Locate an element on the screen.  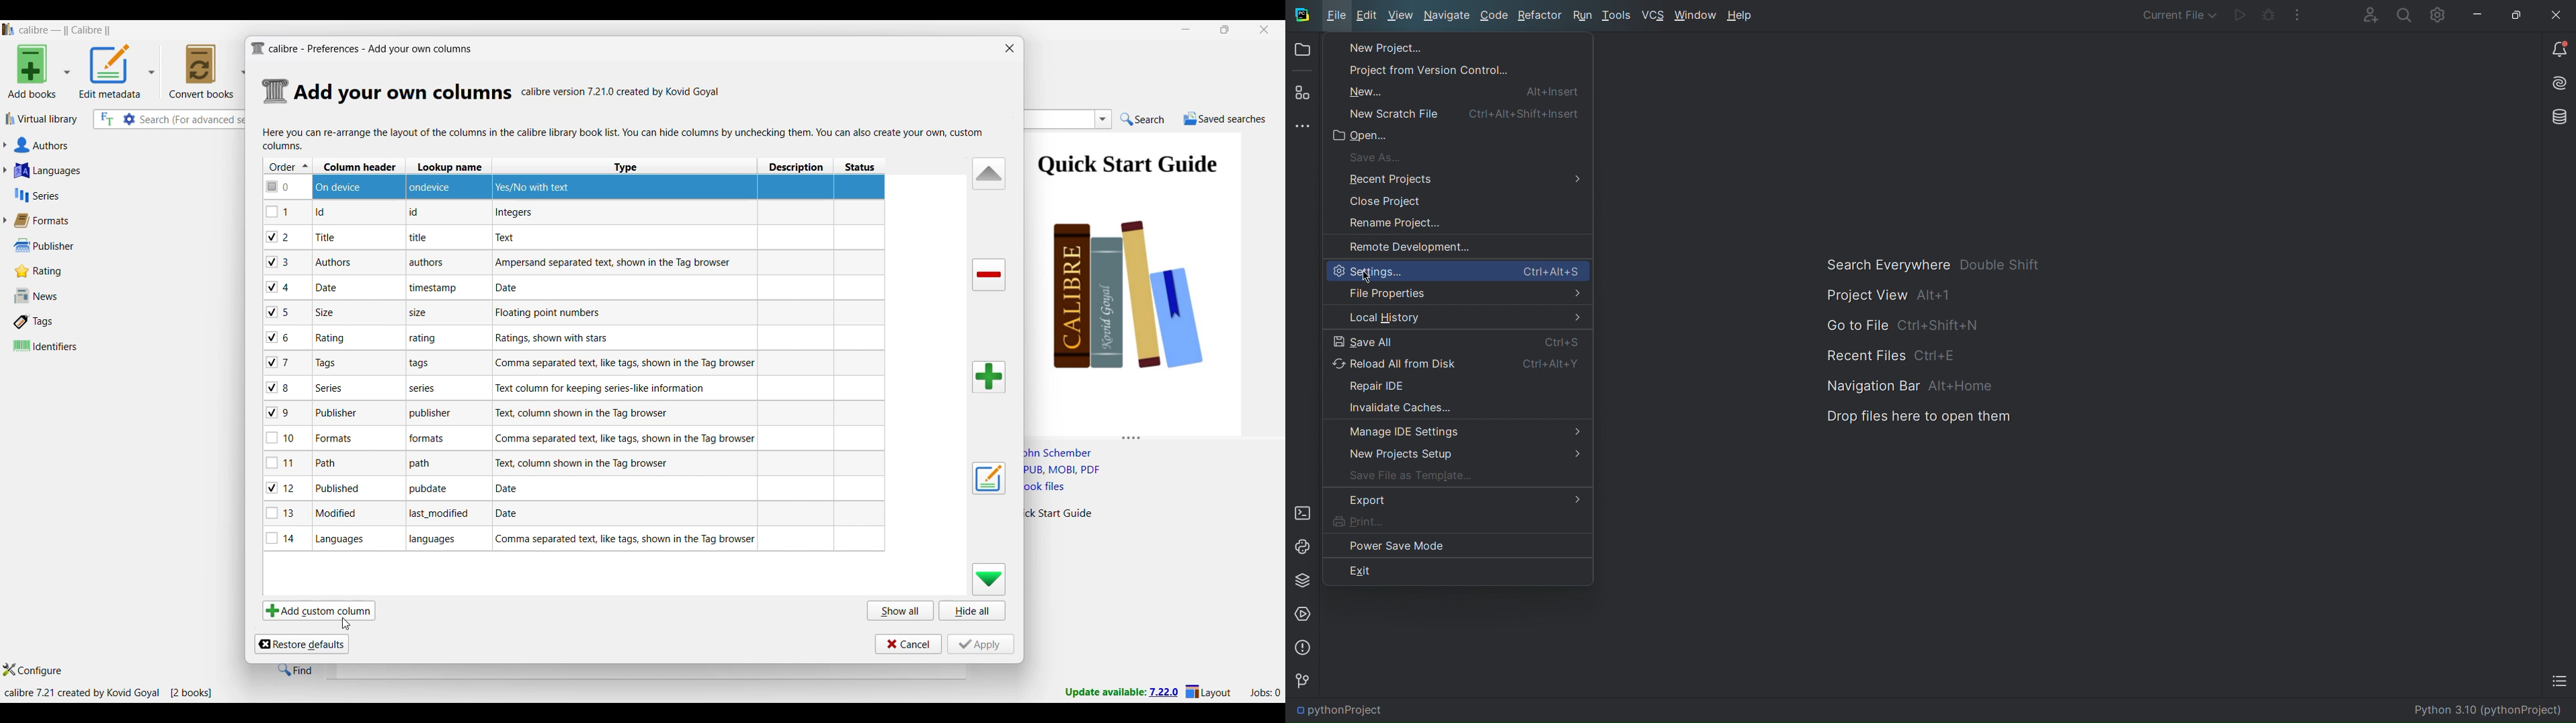
Window is located at coordinates (1695, 15).